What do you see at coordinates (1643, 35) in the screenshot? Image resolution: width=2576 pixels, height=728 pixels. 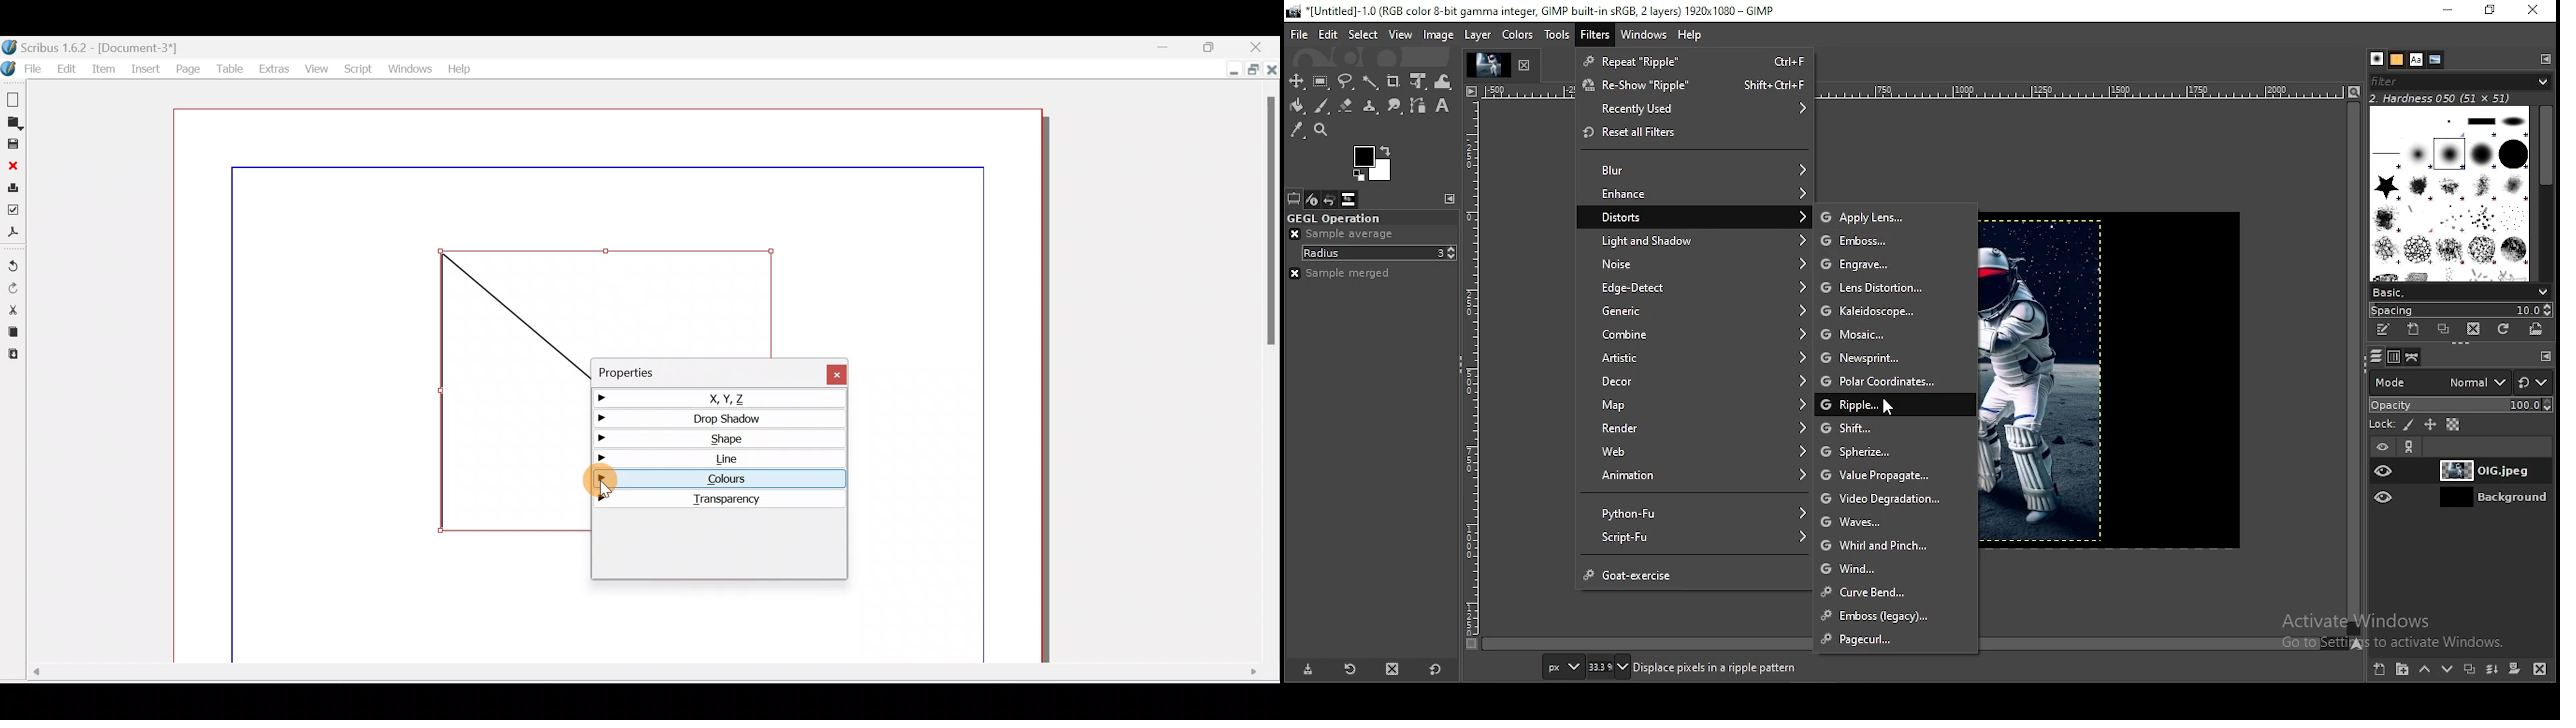 I see `windows` at bounding box center [1643, 35].